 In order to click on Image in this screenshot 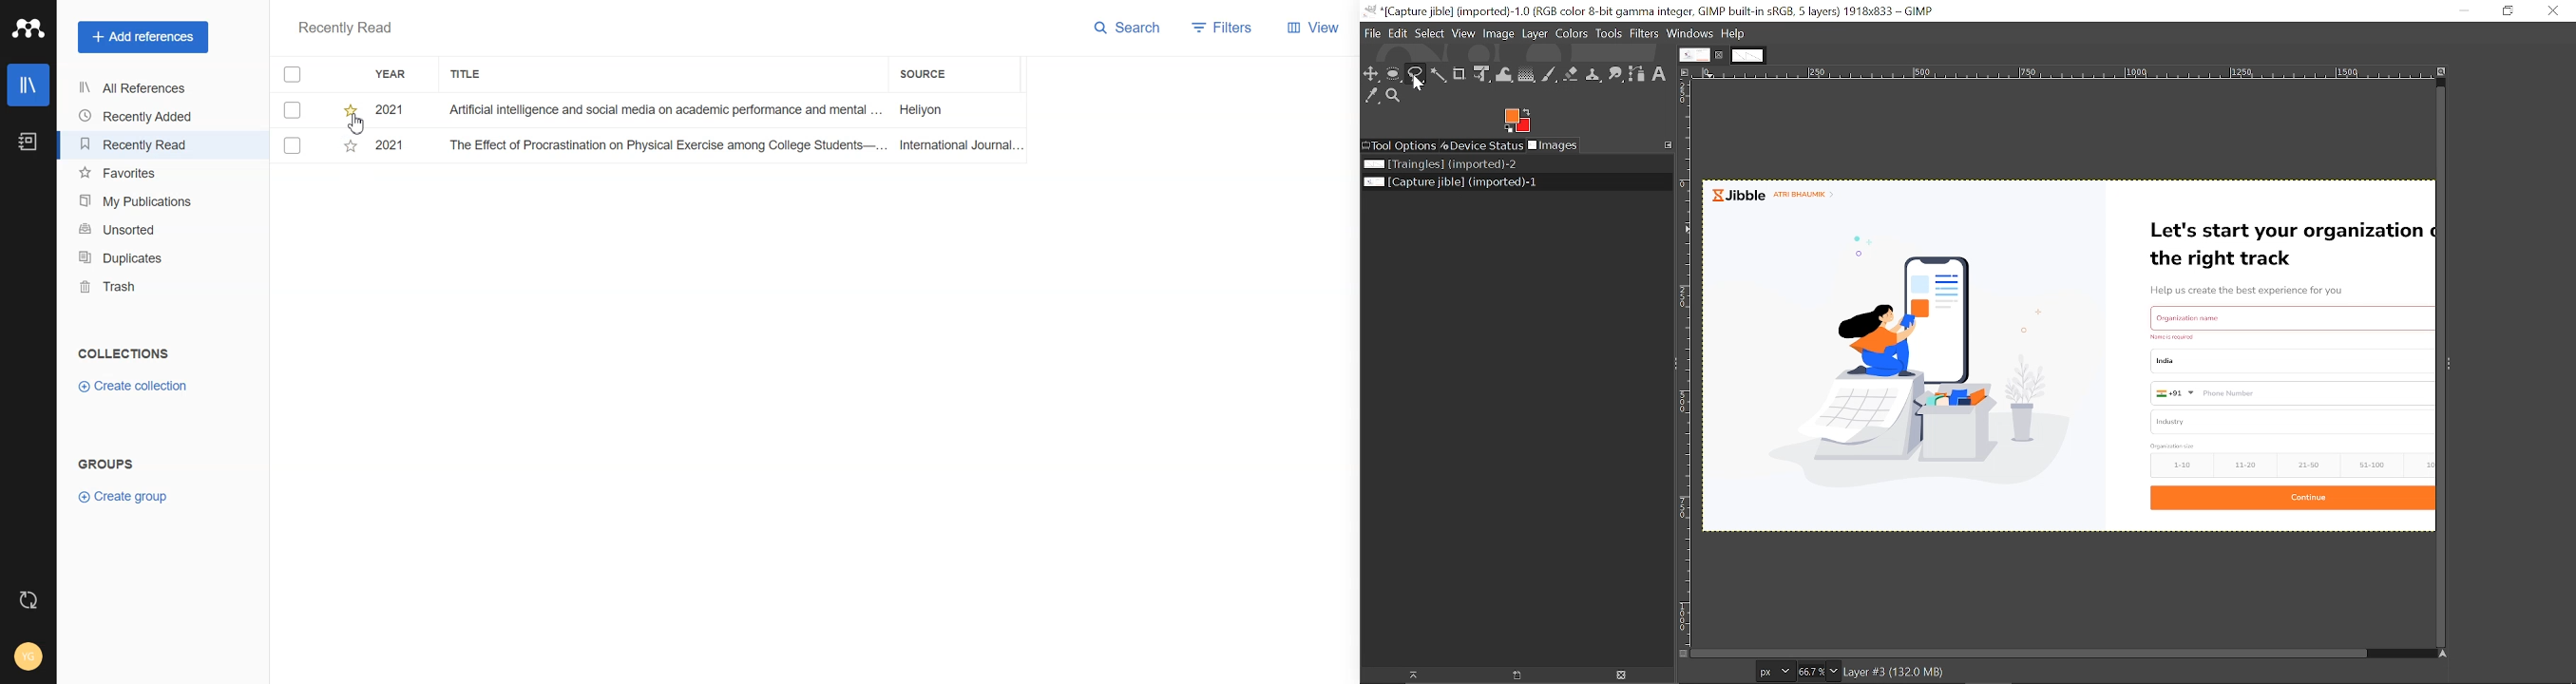, I will do `click(1498, 35)`.